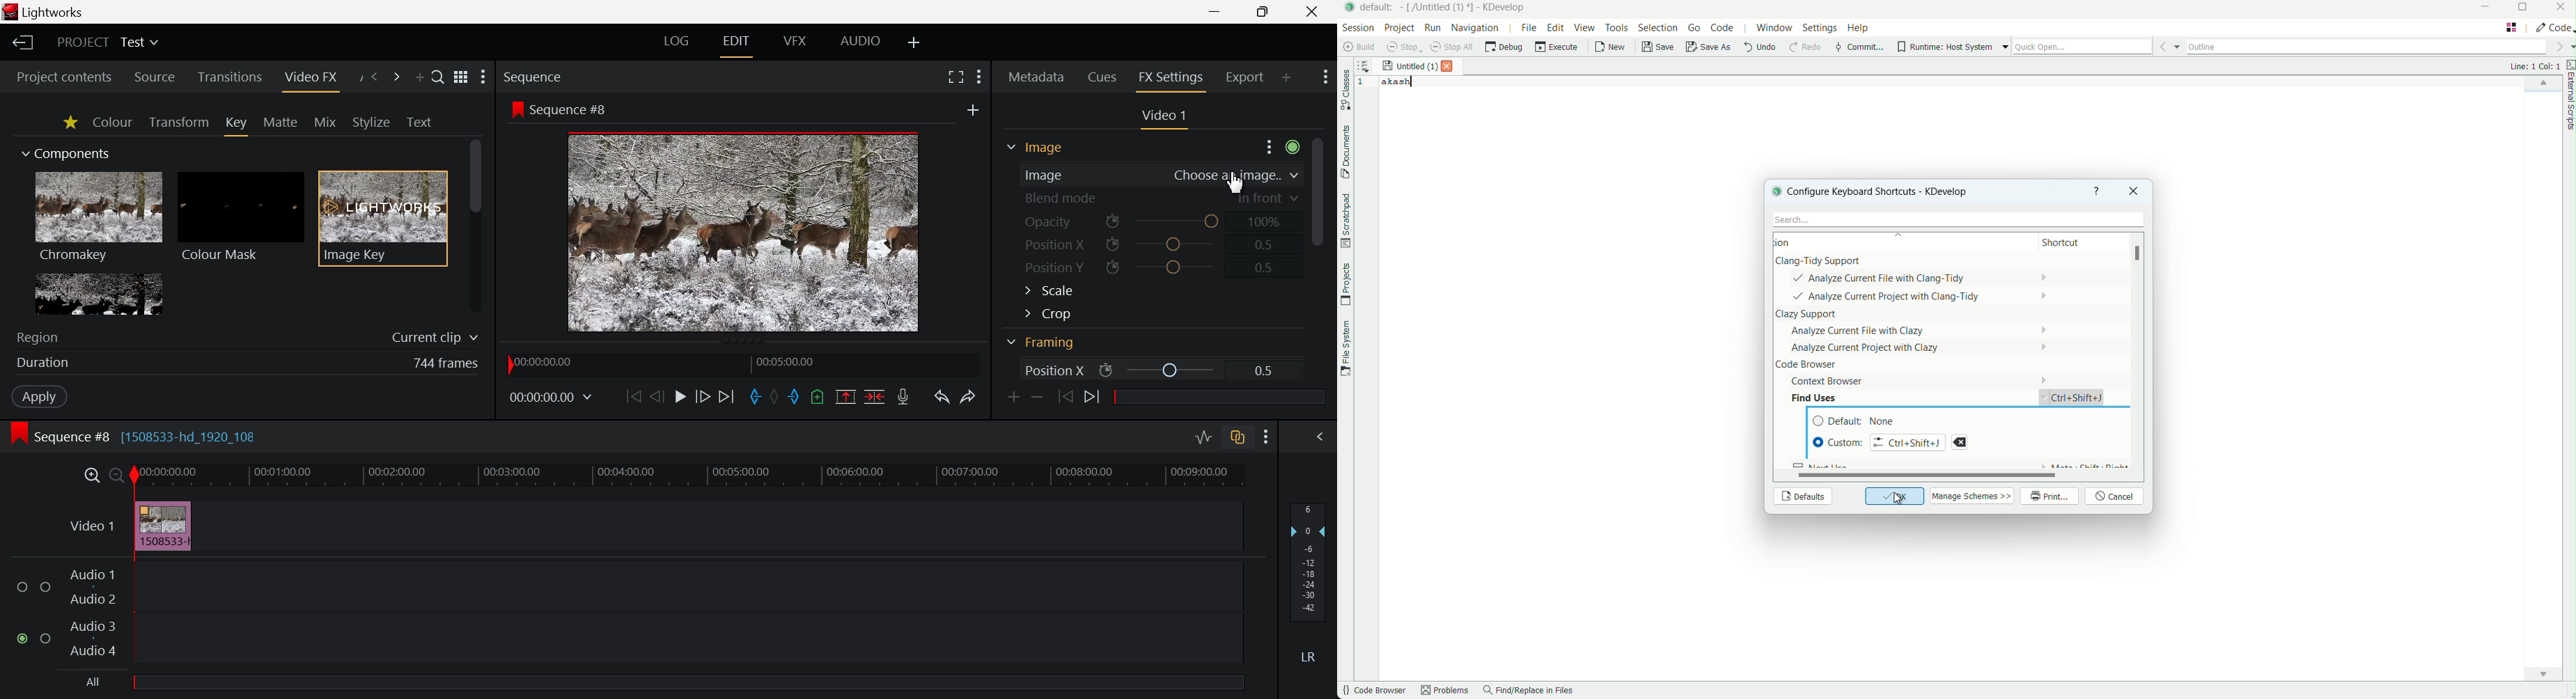 The height and width of the screenshot is (700, 2576). I want to click on Audio 1, so click(92, 574).